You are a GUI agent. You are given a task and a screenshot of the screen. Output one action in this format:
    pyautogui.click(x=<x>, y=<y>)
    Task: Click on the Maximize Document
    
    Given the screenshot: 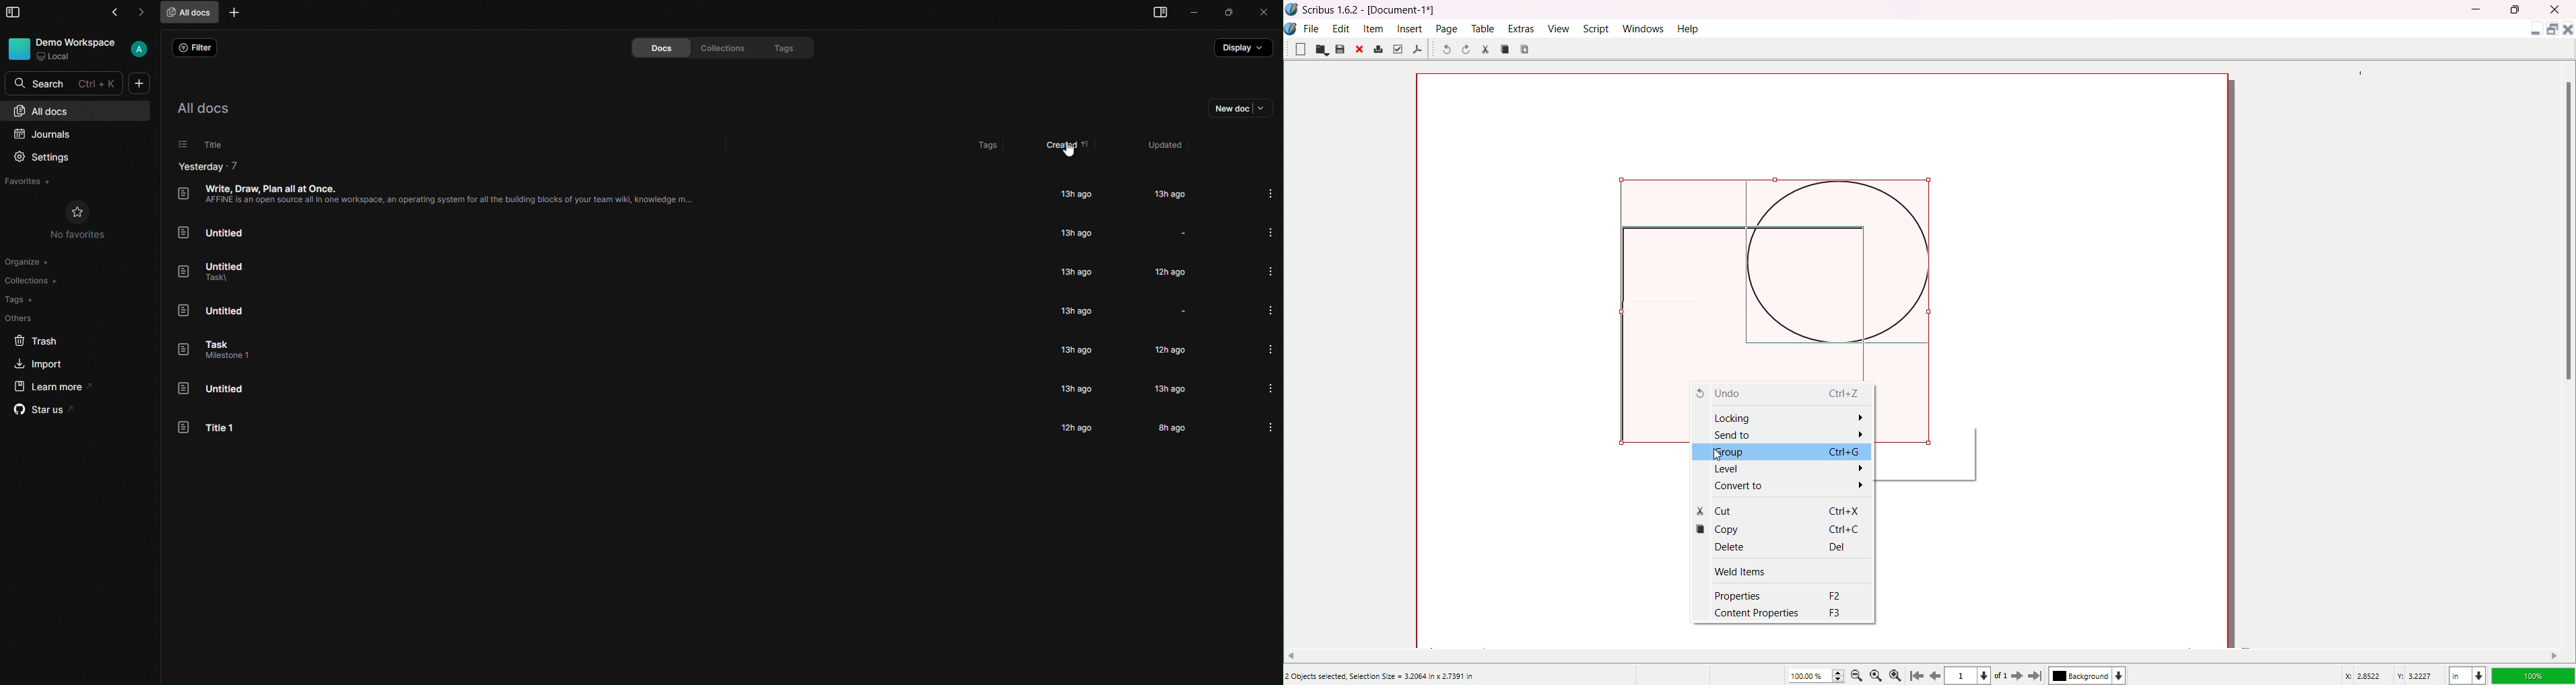 What is the action you would take?
    pyautogui.click(x=2551, y=32)
    